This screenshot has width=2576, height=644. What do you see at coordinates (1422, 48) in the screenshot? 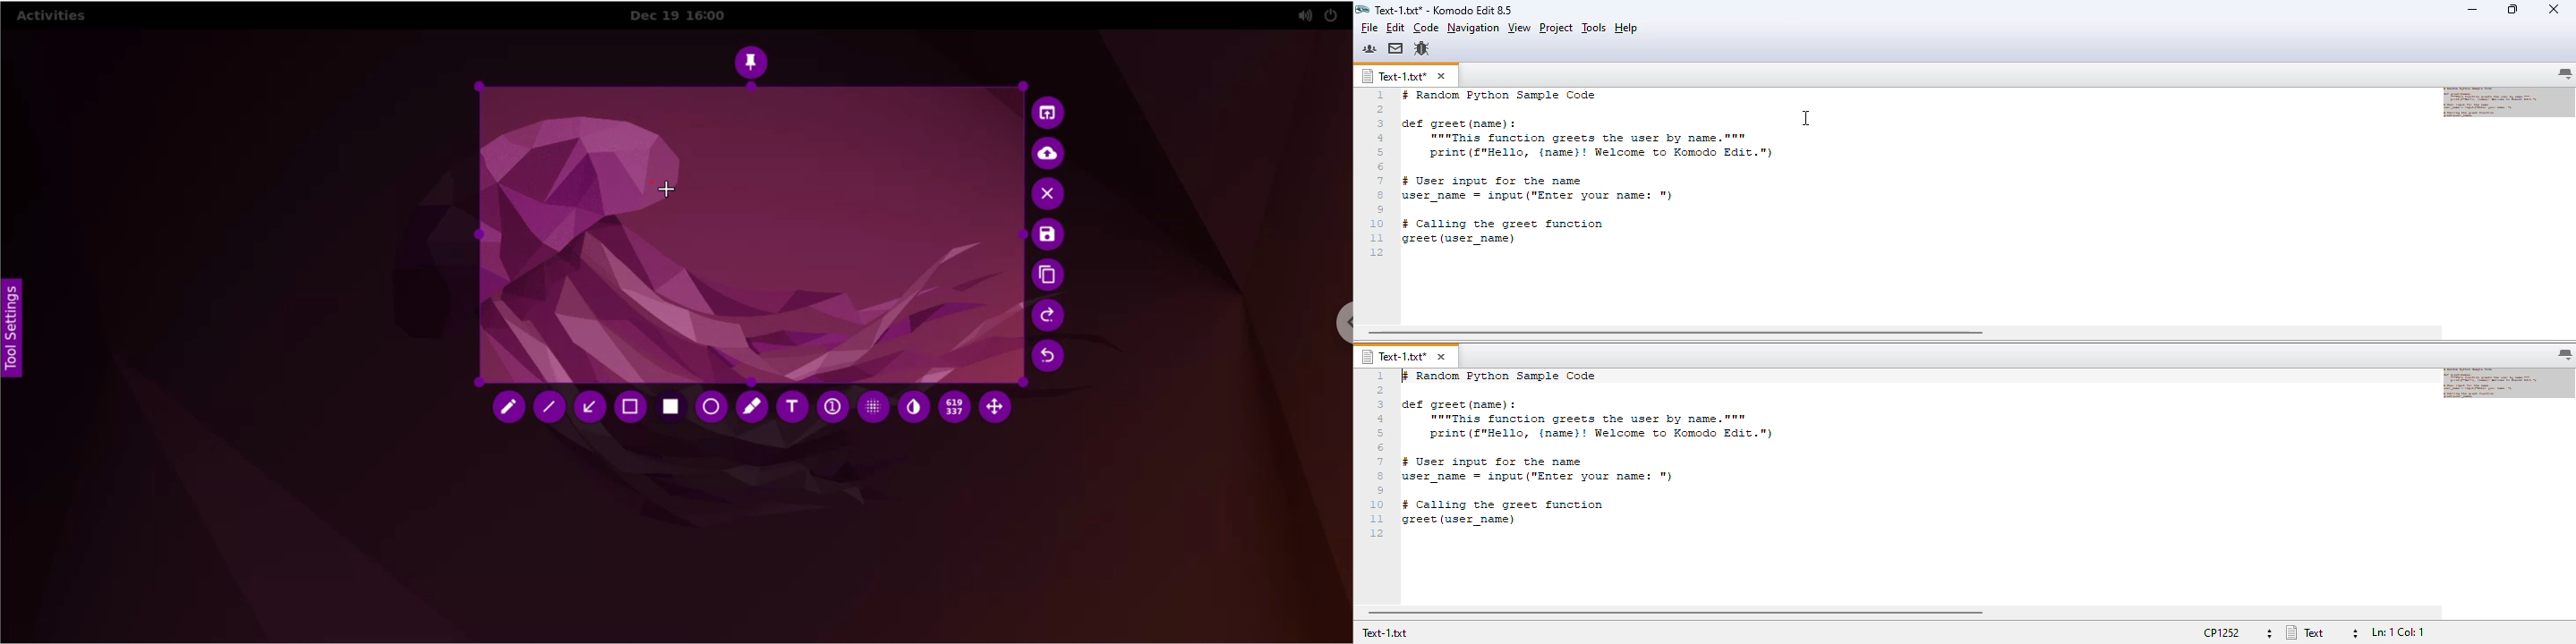
I see `report a bug in the komodo bugzilla database` at bounding box center [1422, 48].